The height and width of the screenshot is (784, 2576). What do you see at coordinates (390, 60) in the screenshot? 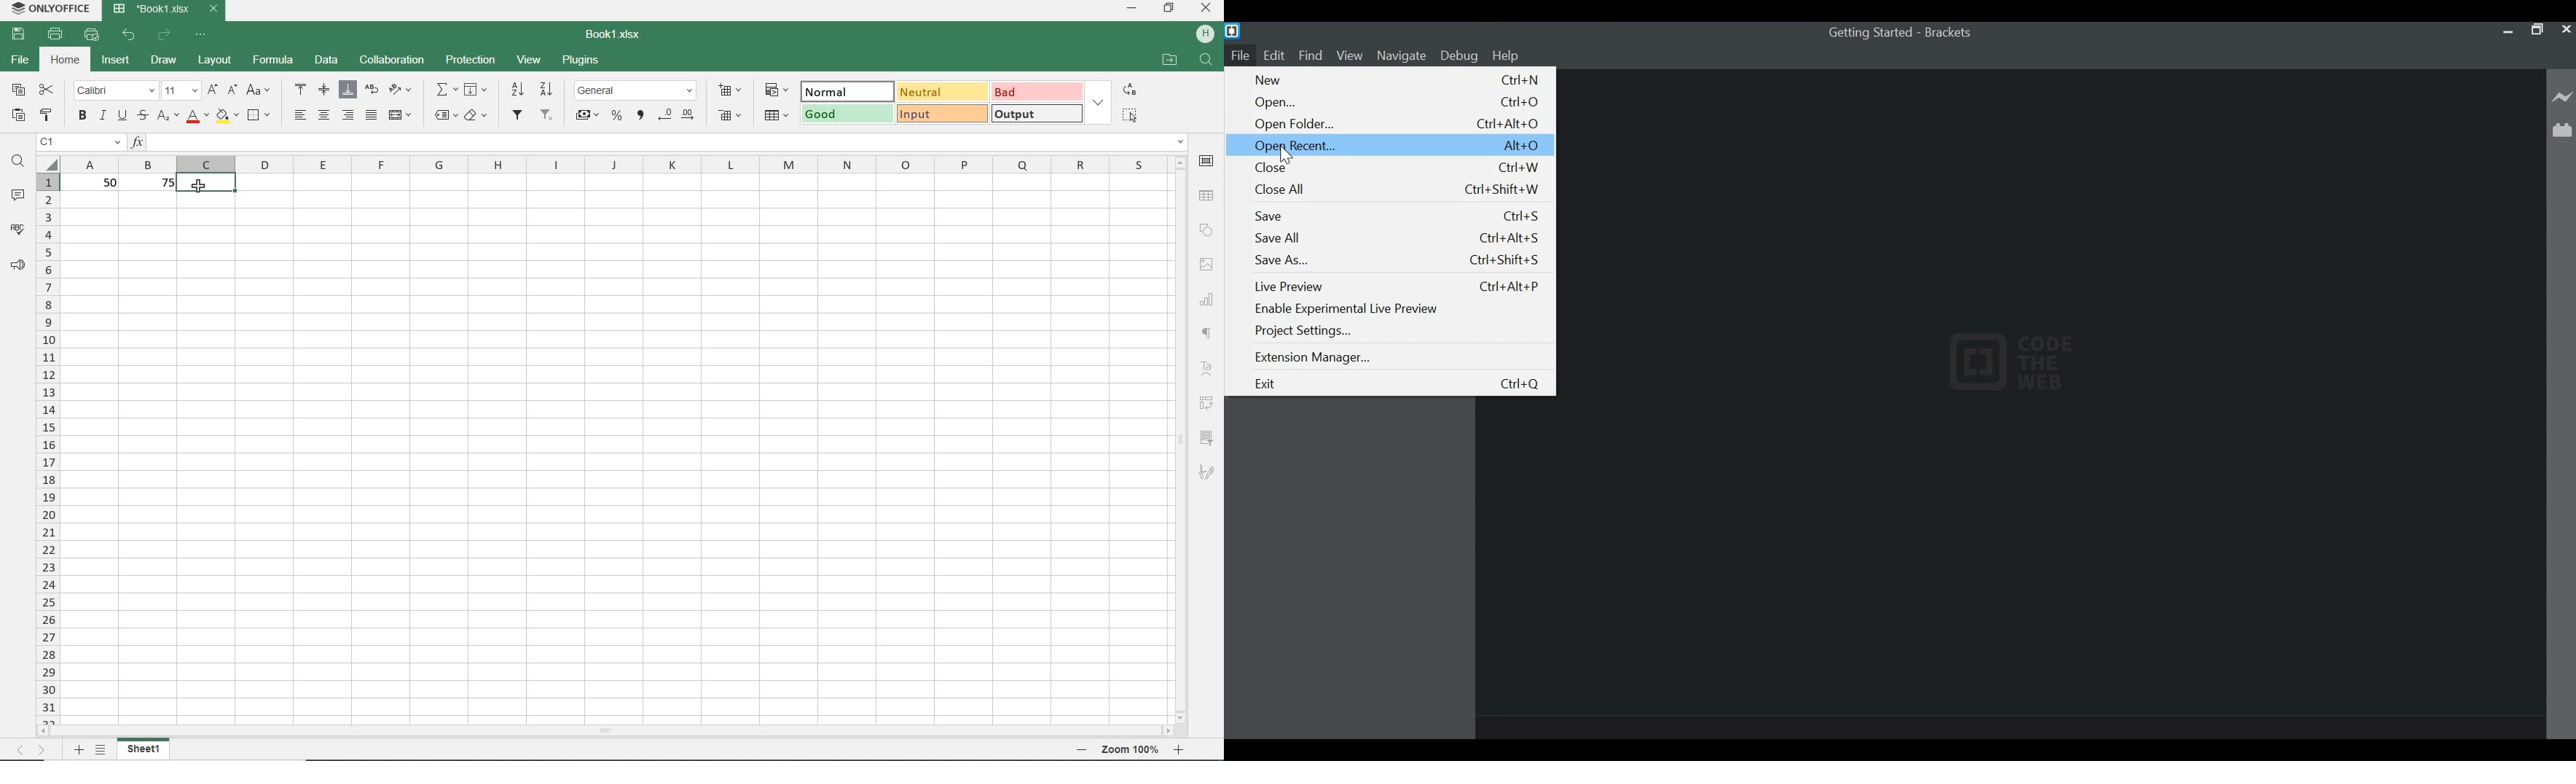
I see `collaboration` at bounding box center [390, 60].